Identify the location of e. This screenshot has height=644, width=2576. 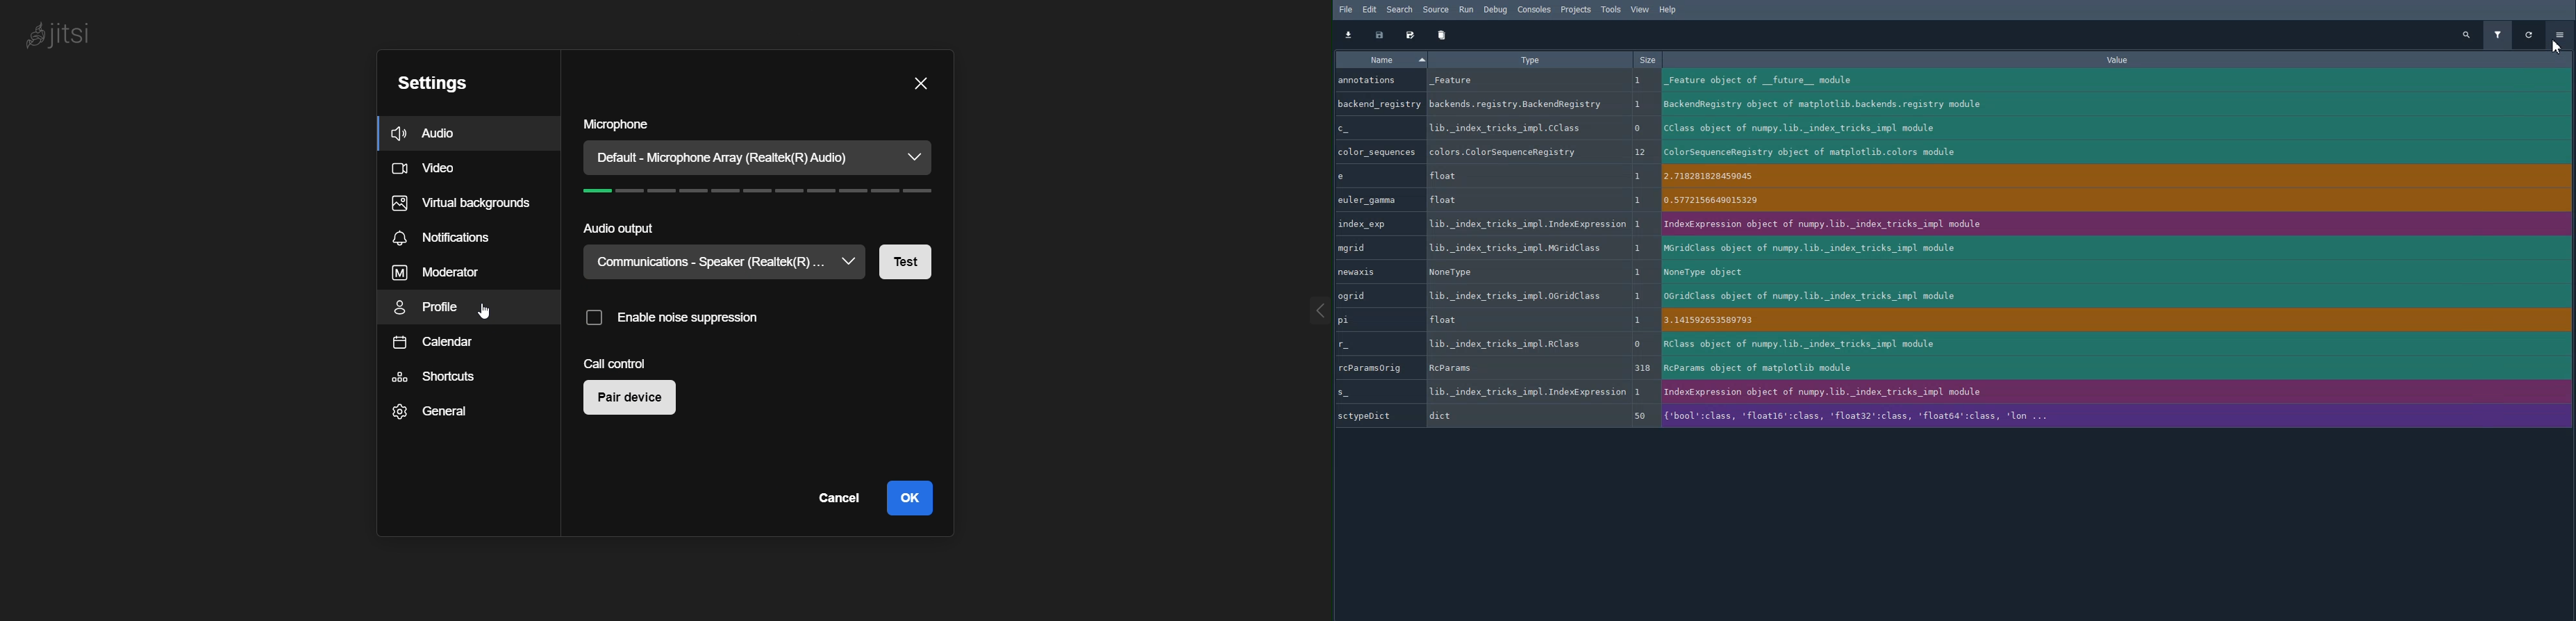
(1374, 176).